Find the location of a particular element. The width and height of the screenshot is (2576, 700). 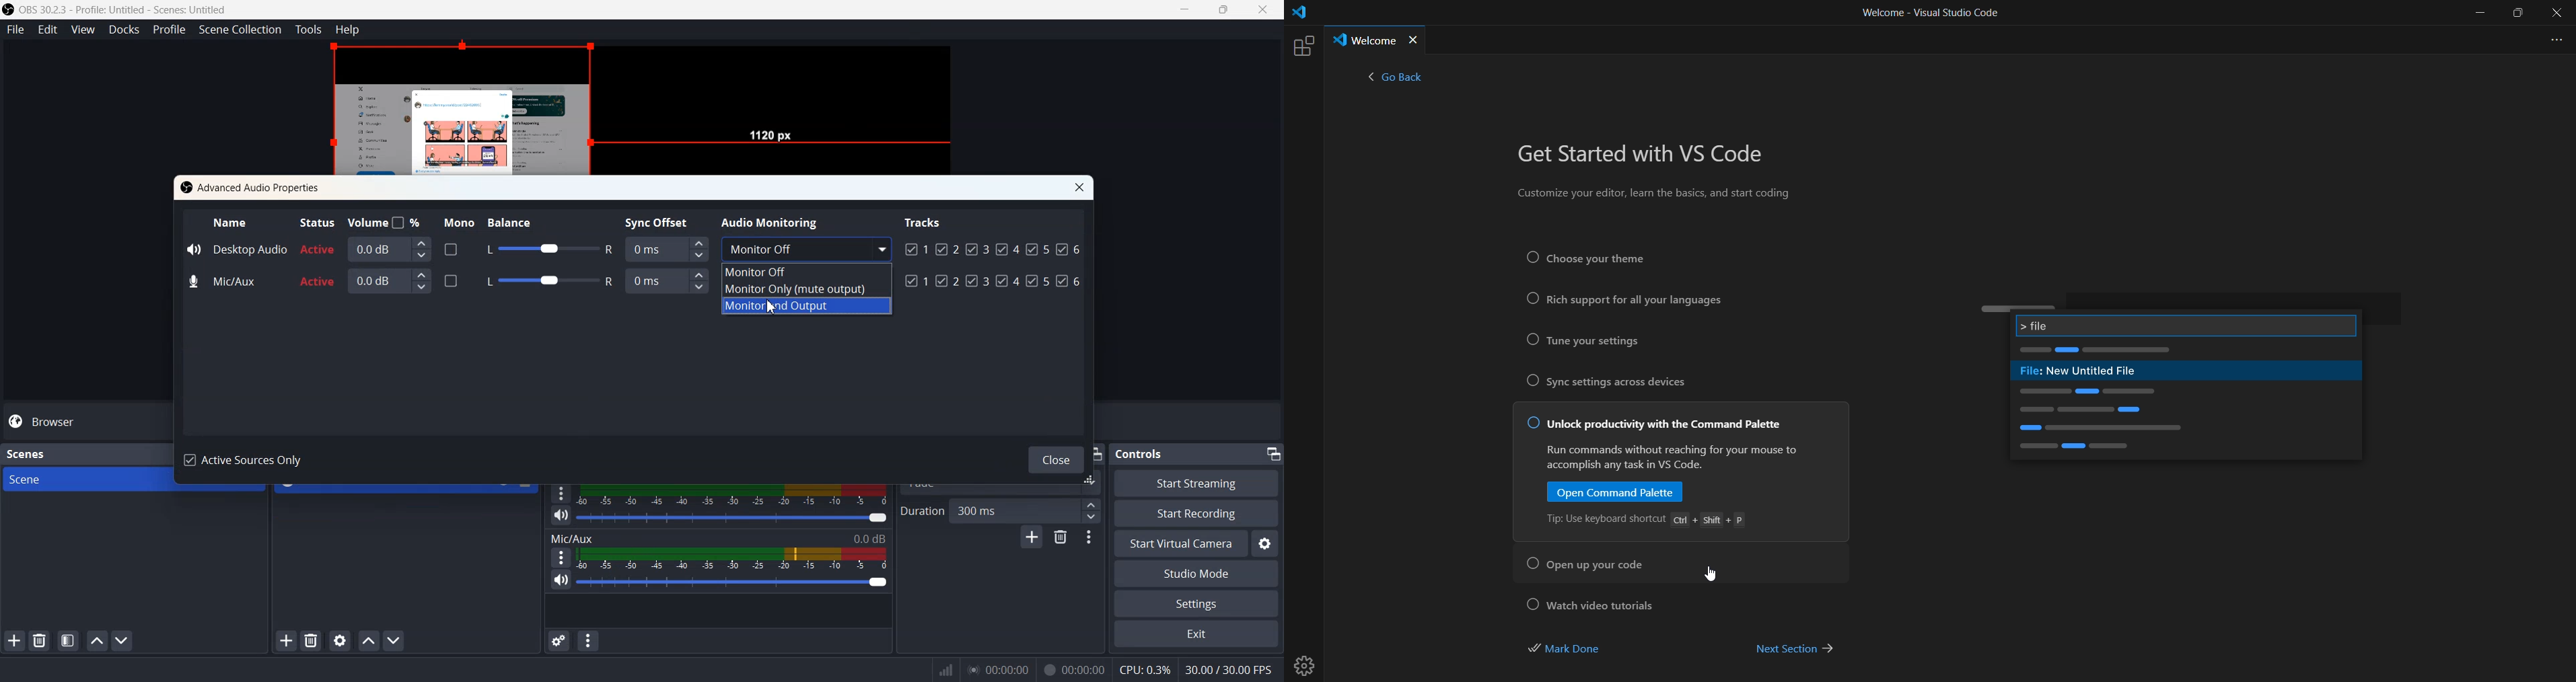

Advanced Audio Properties is located at coordinates (254, 187).